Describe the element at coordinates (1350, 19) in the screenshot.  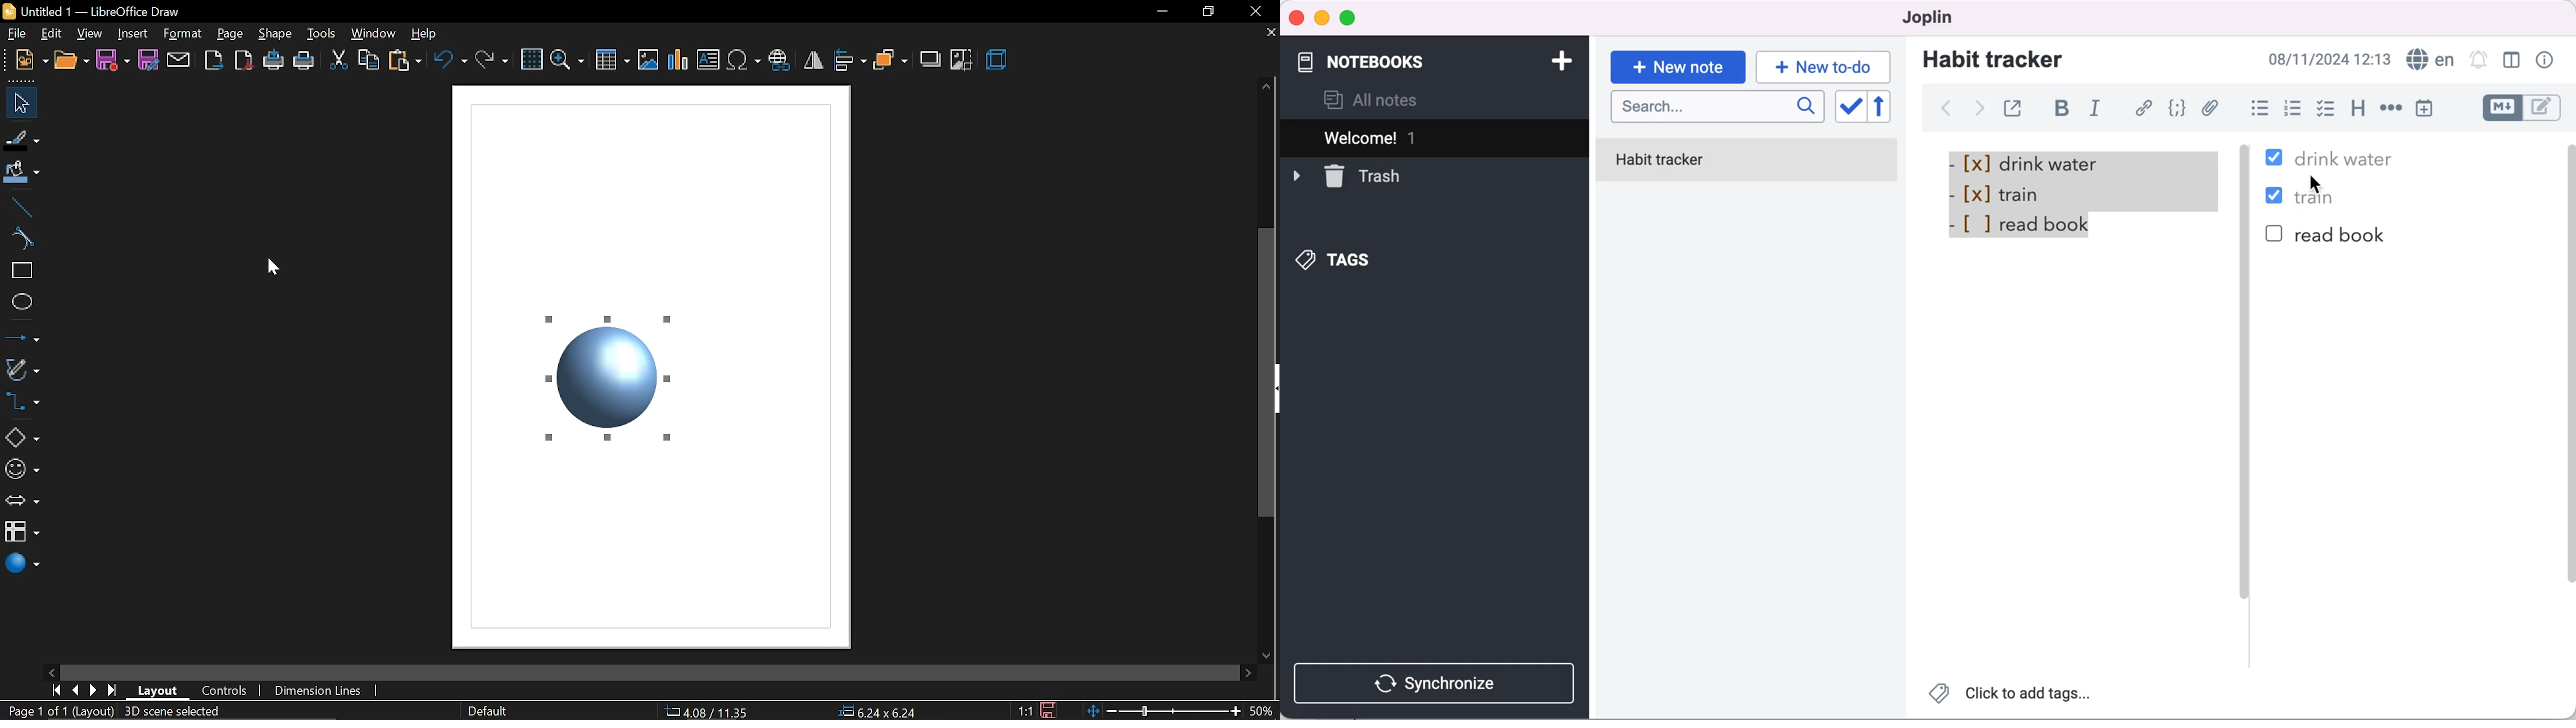
I see `maximize` at that location.